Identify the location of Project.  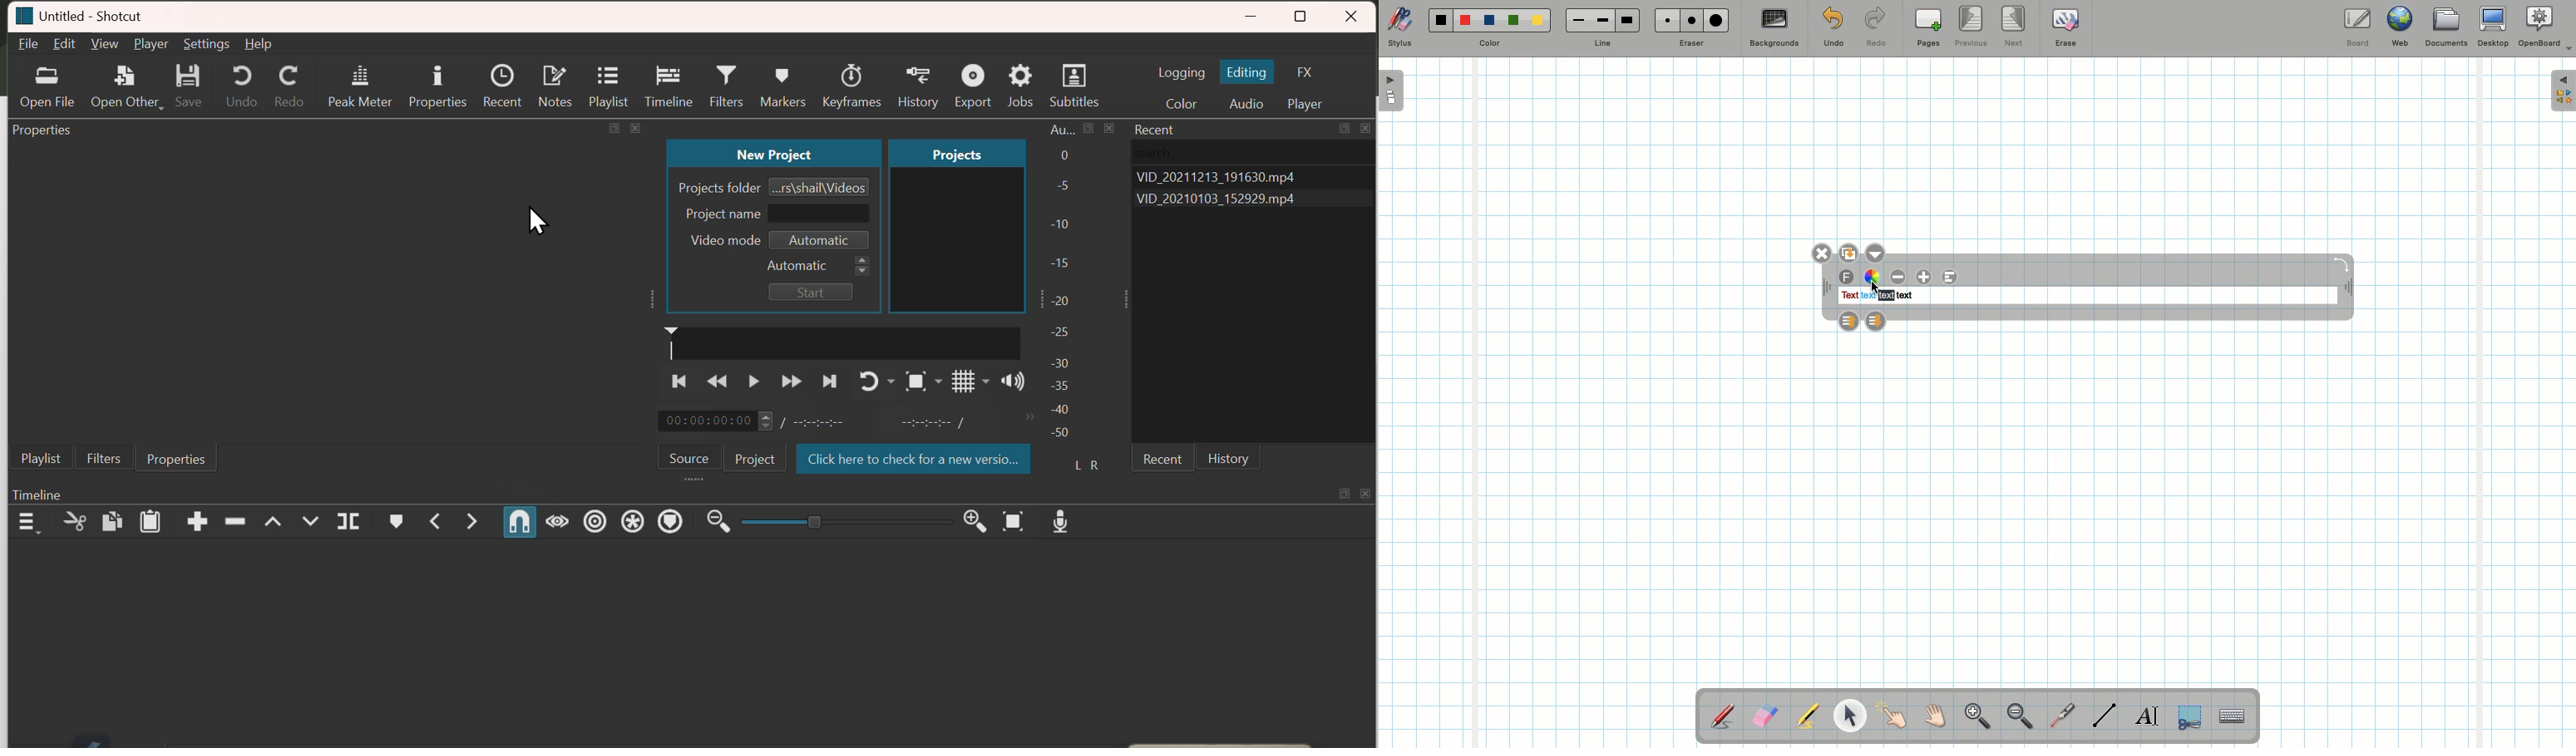
(753, 459).